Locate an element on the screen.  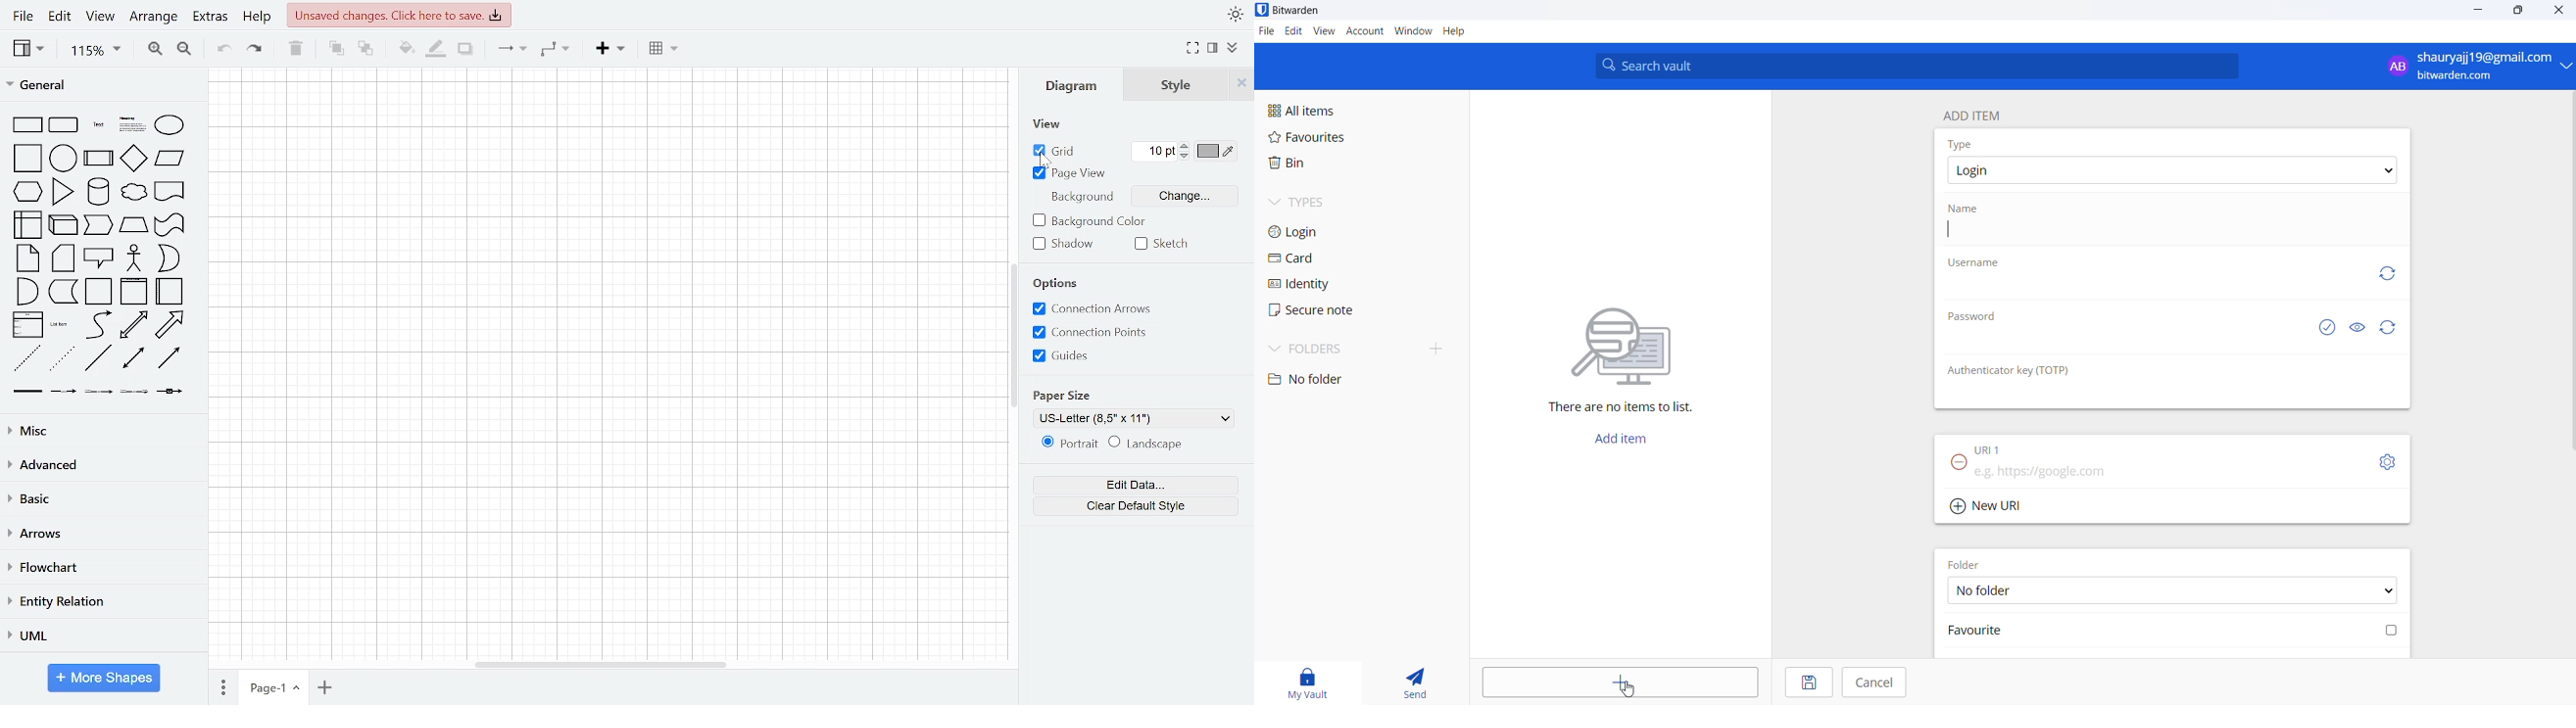
view is located at coordinates (1046, 126).